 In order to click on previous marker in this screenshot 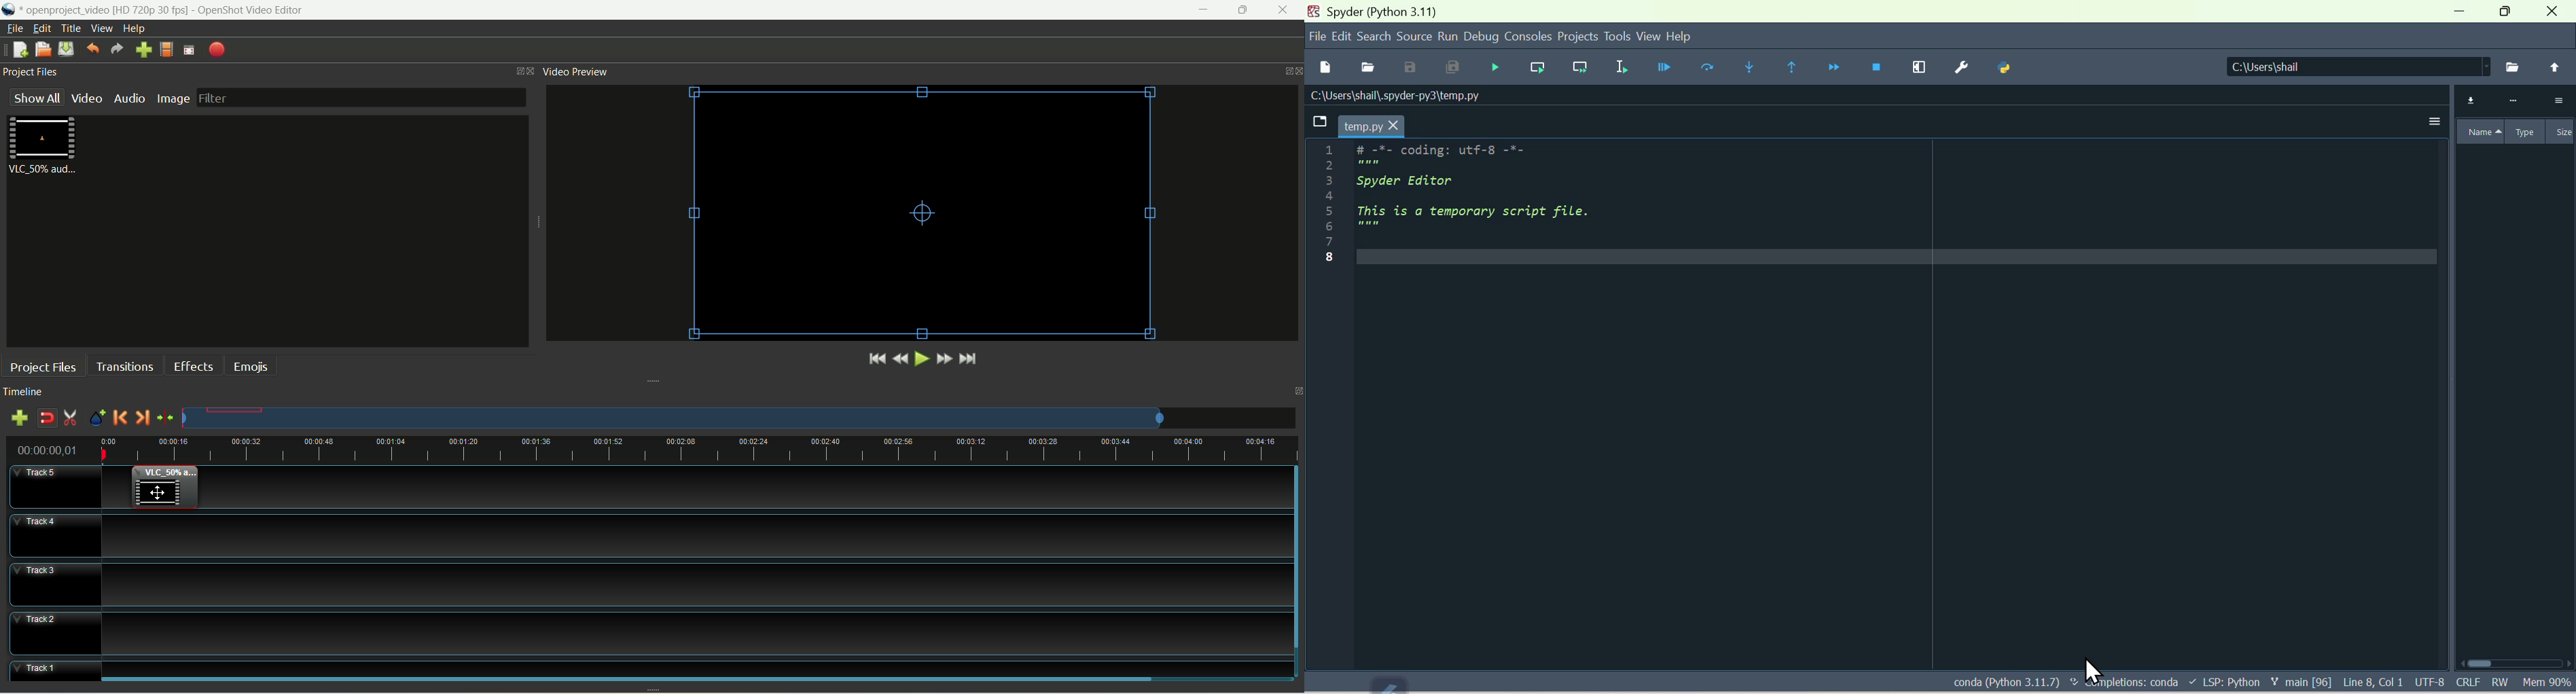, I will do `click(121, 419)`.